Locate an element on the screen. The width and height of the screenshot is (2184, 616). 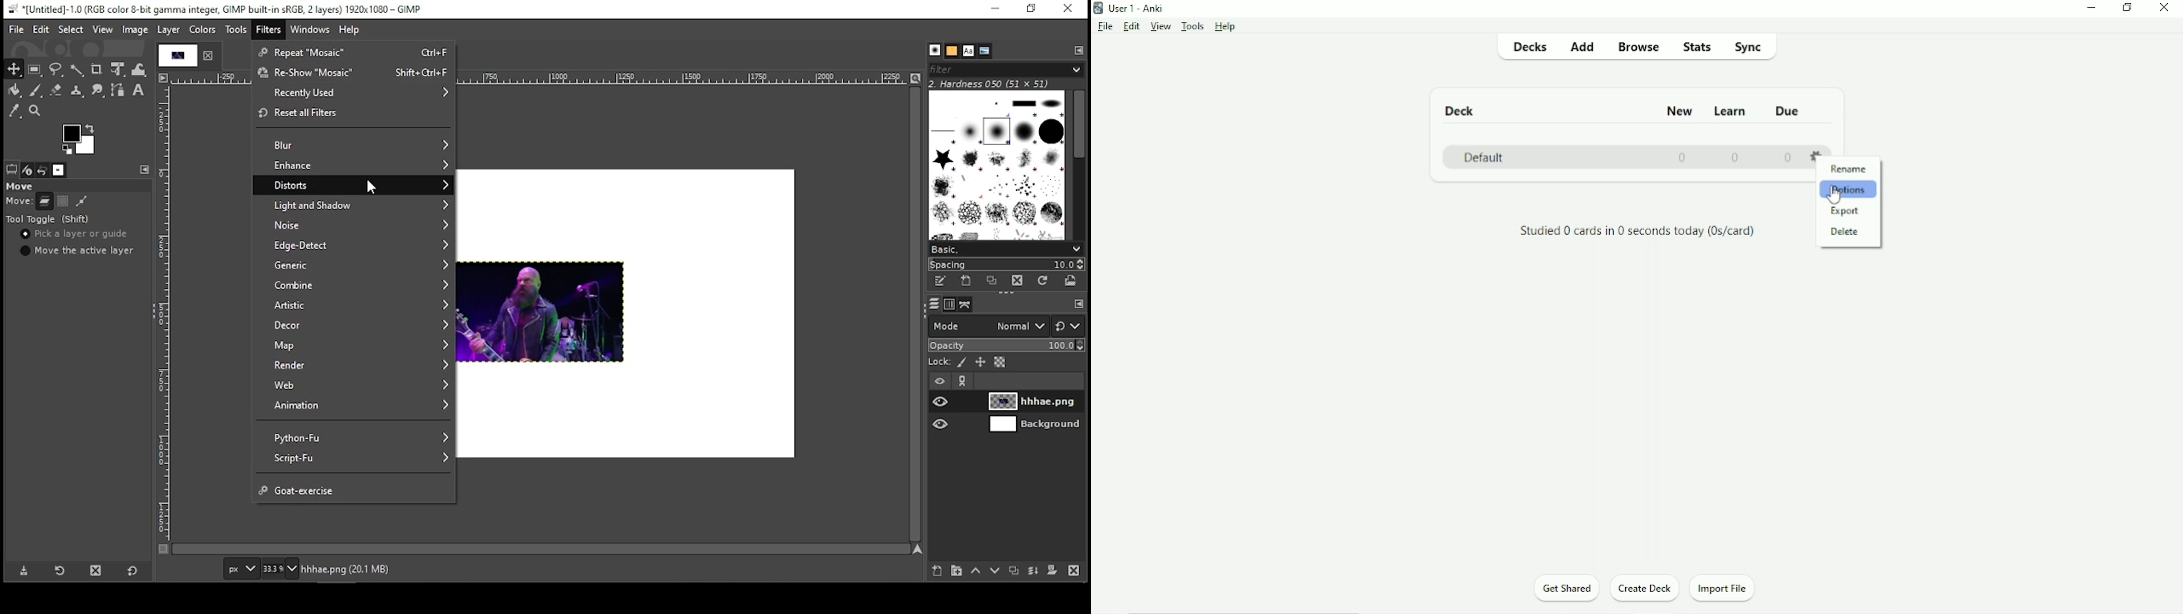
spacing is located at coordinates (1005, 264).